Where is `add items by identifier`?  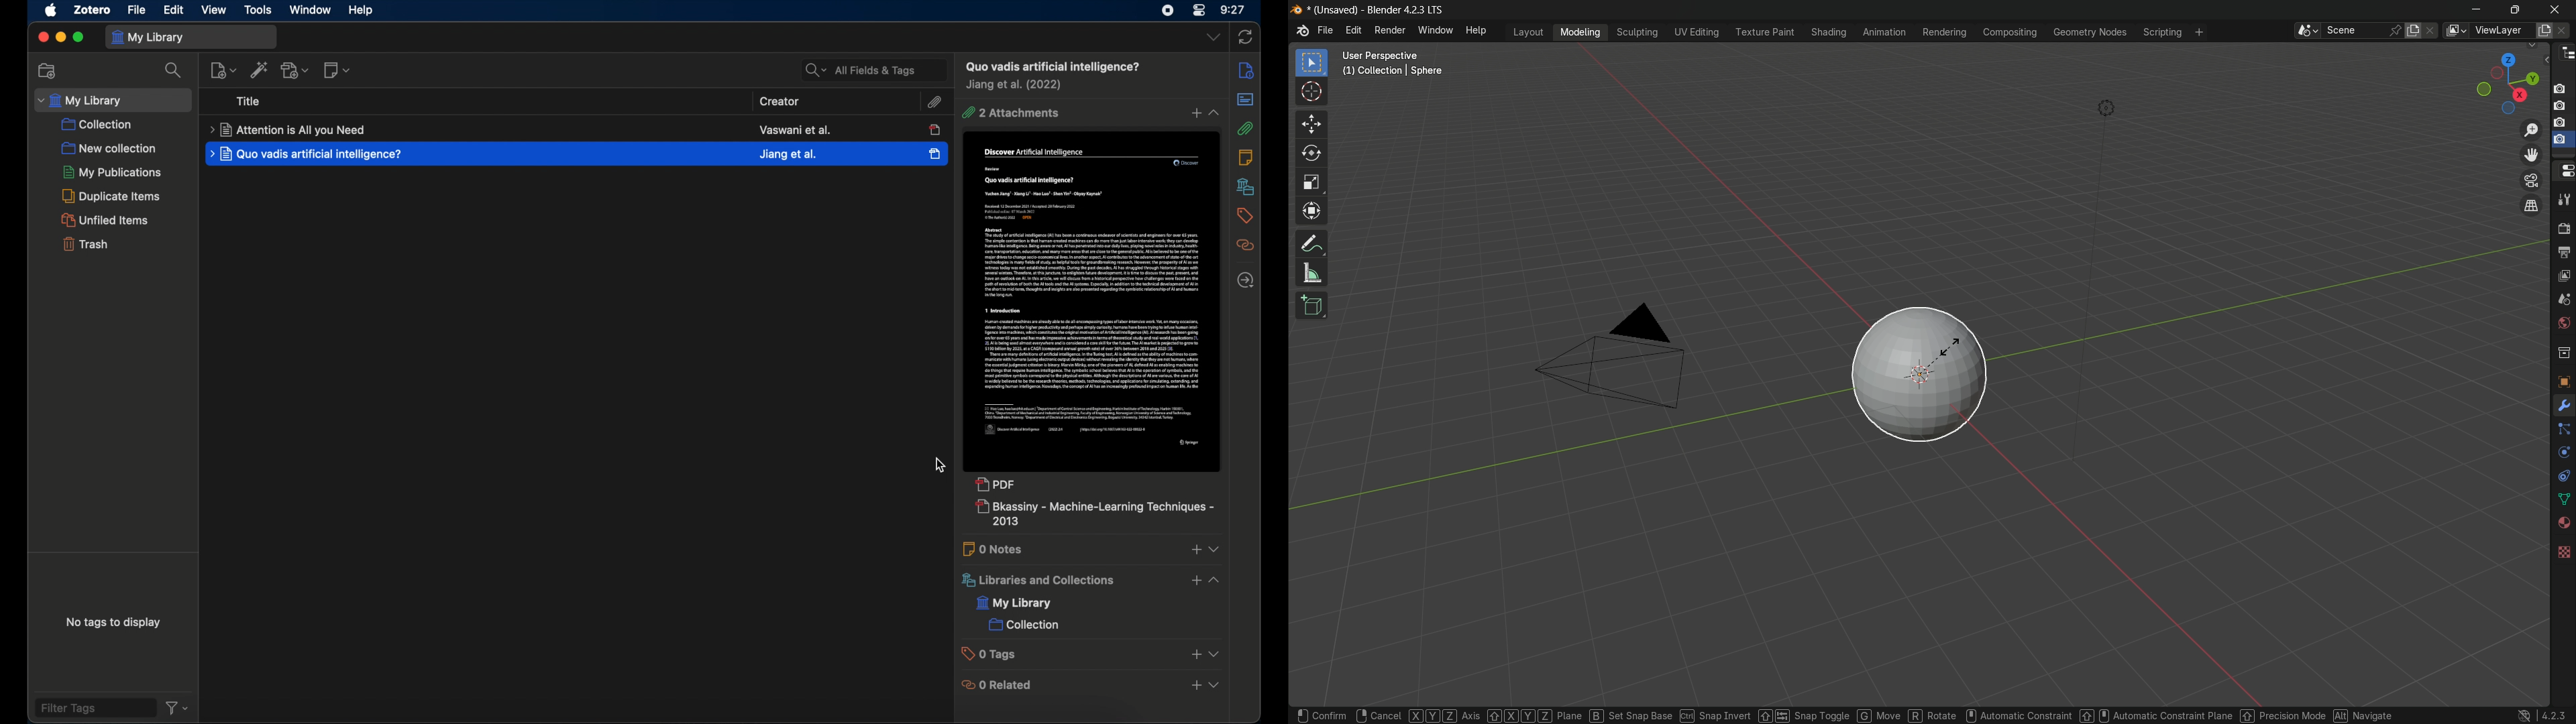 add items by identifier is located at coordinates (259, 69).